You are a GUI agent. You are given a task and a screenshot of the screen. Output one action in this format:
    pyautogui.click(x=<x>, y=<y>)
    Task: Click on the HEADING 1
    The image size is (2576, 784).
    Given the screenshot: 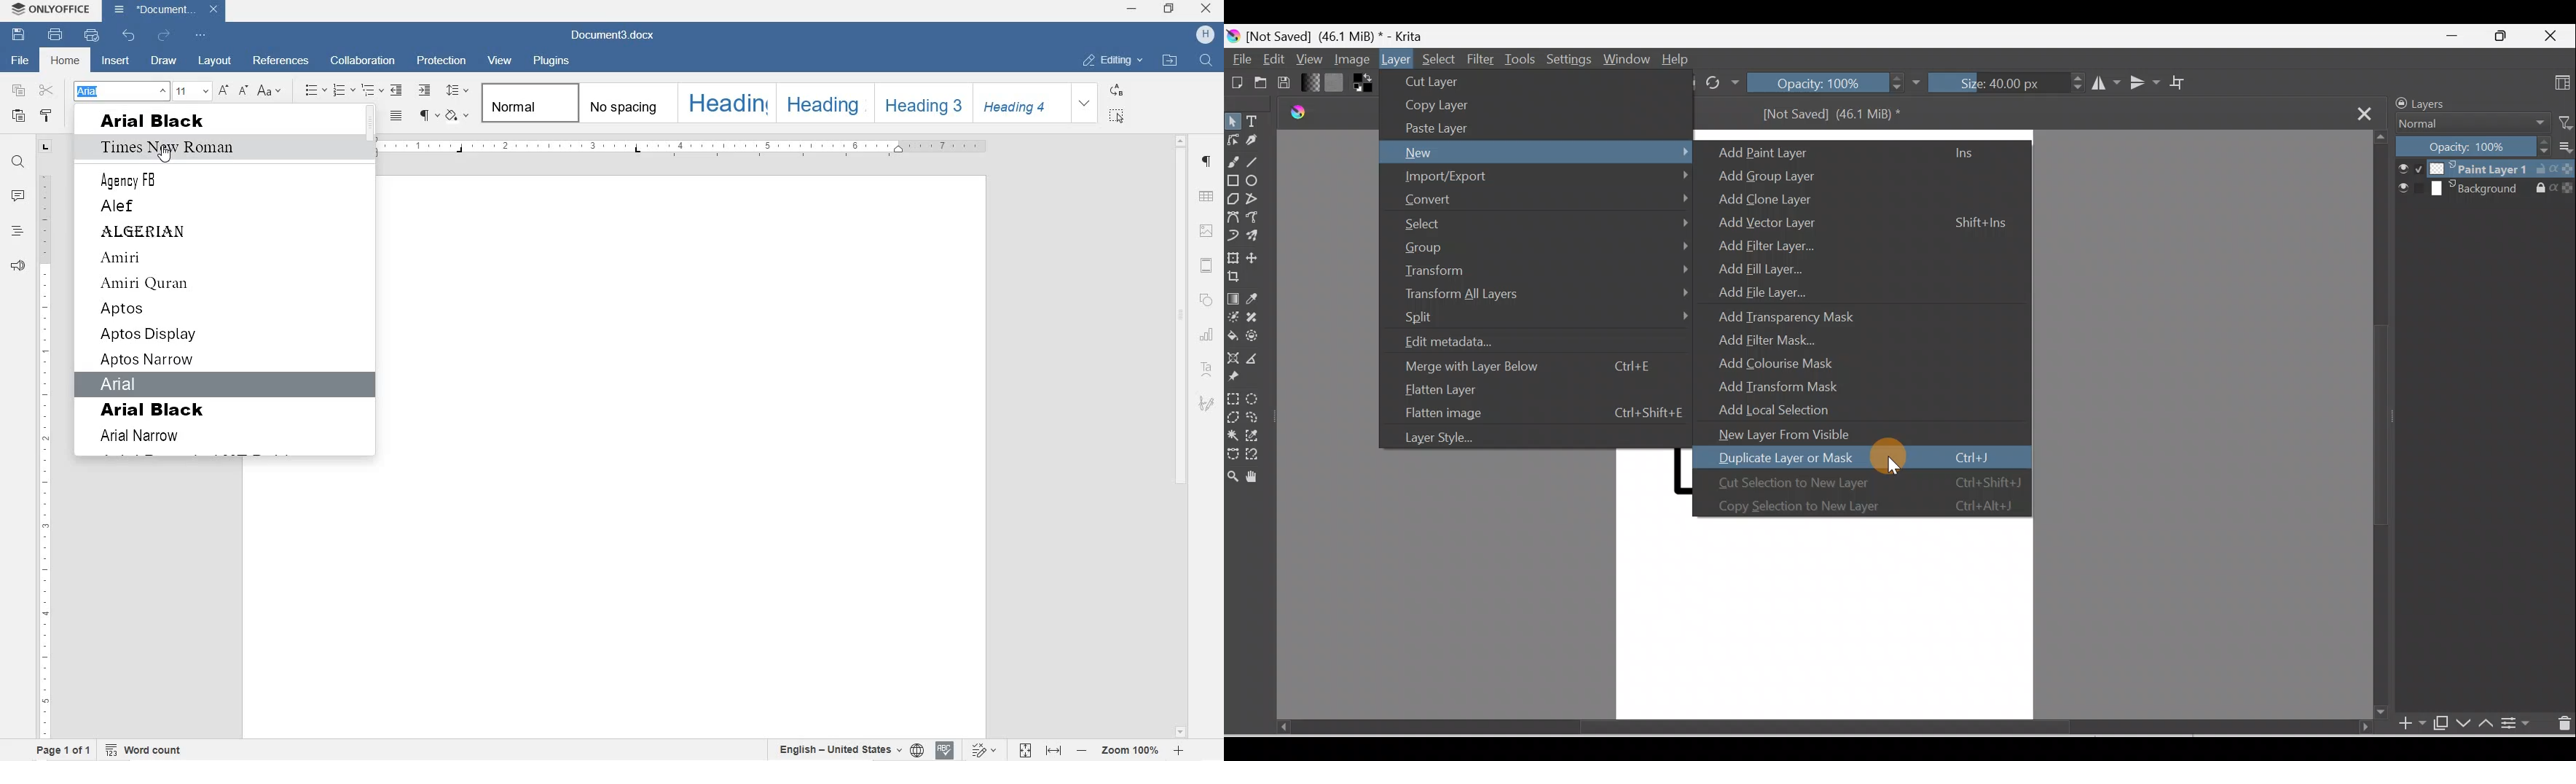 What is the action you would take?
    pyautogui.click(x=725, y=102)
    